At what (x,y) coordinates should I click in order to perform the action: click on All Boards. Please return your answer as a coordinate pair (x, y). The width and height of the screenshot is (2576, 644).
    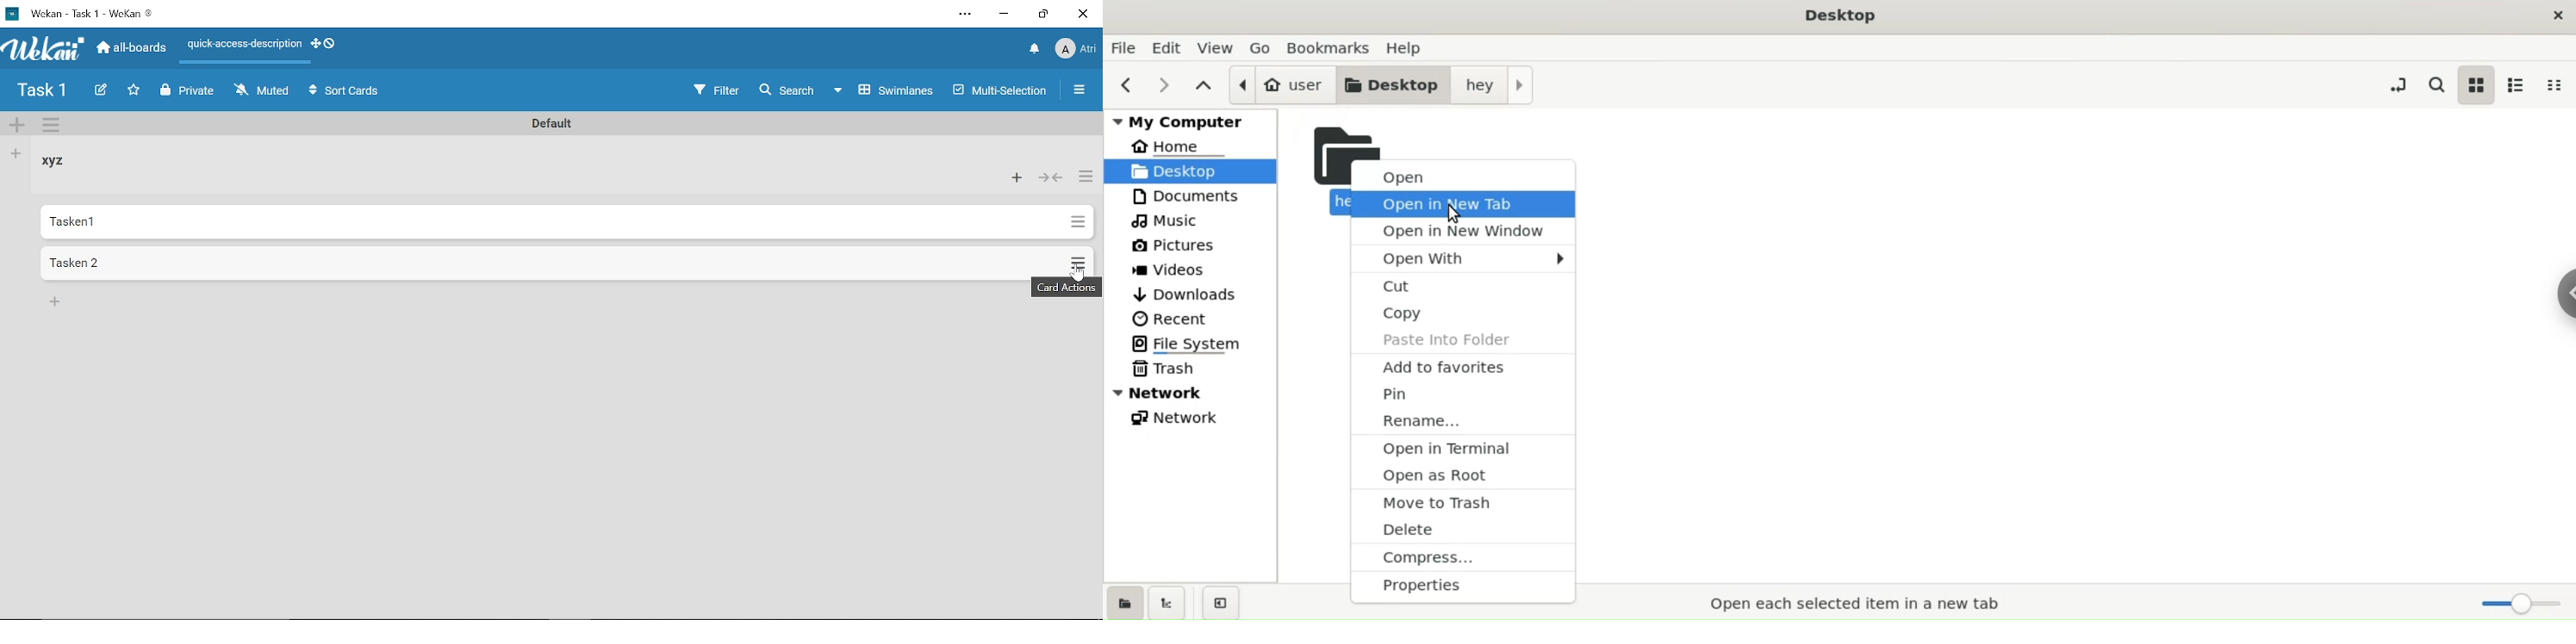
    Looking at the image, I should click on (132, 50).